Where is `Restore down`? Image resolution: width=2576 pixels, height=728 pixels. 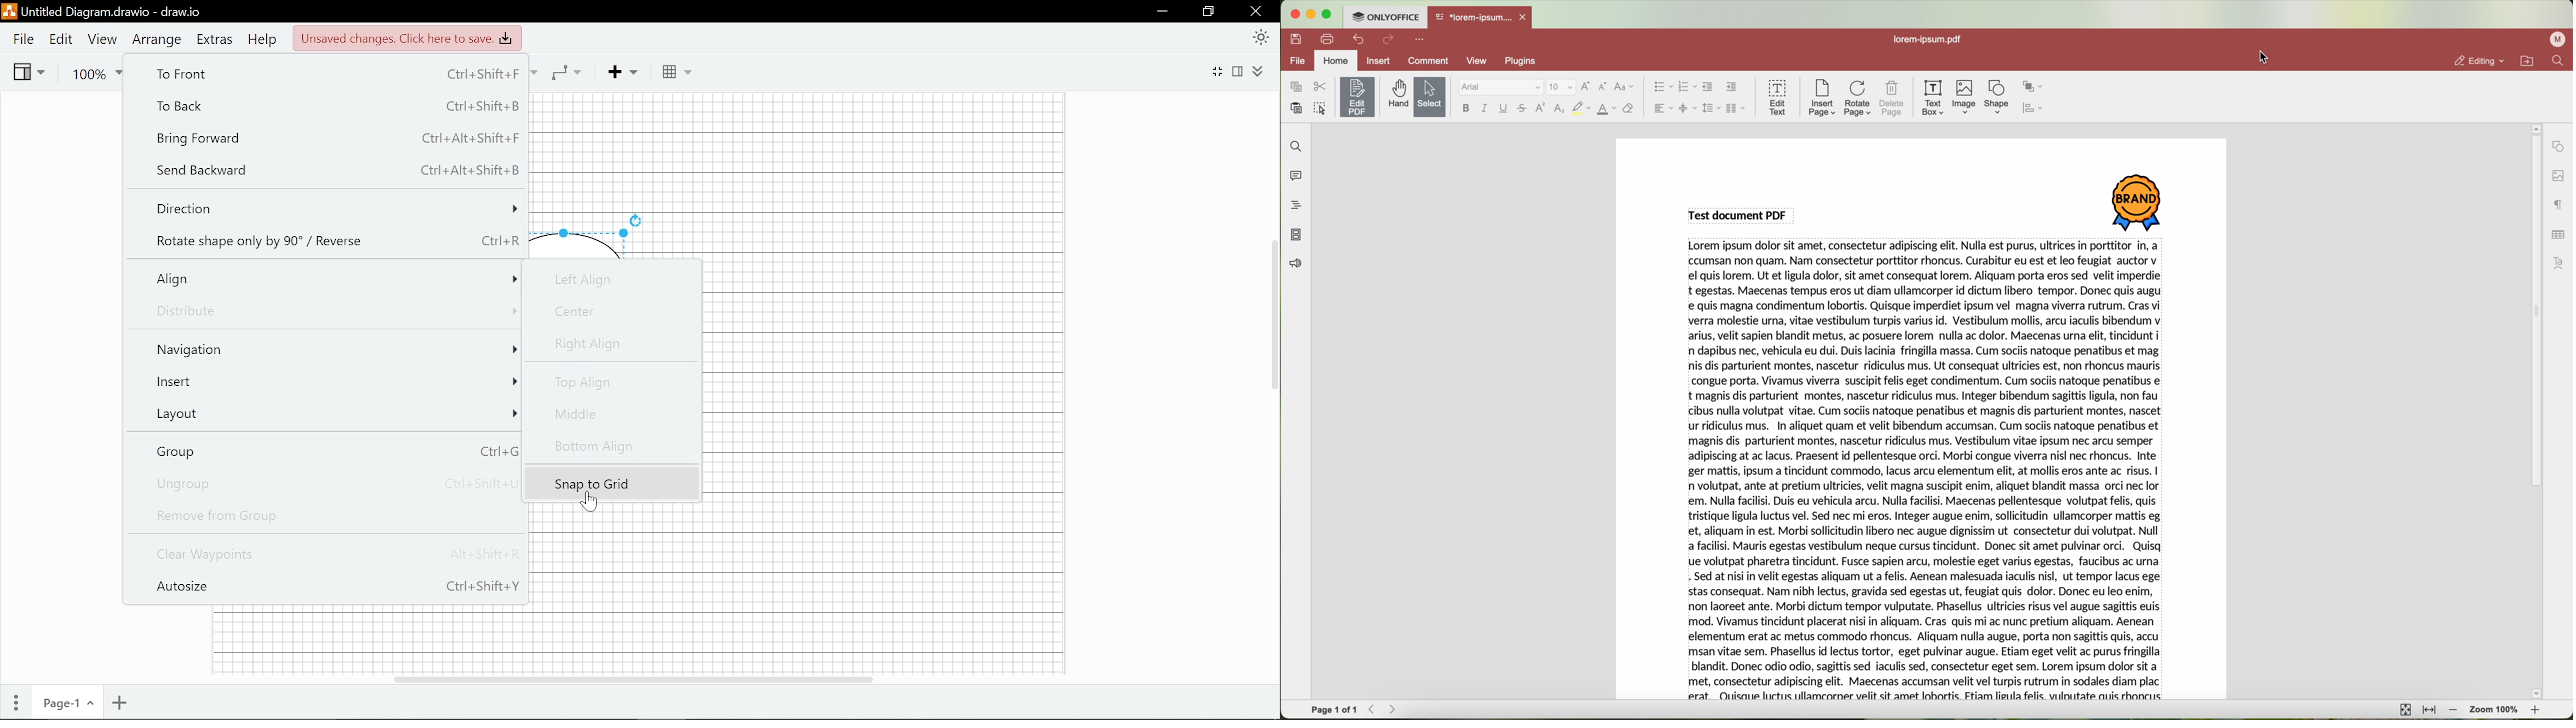
Restore down is located at coordinates (1209, 13).